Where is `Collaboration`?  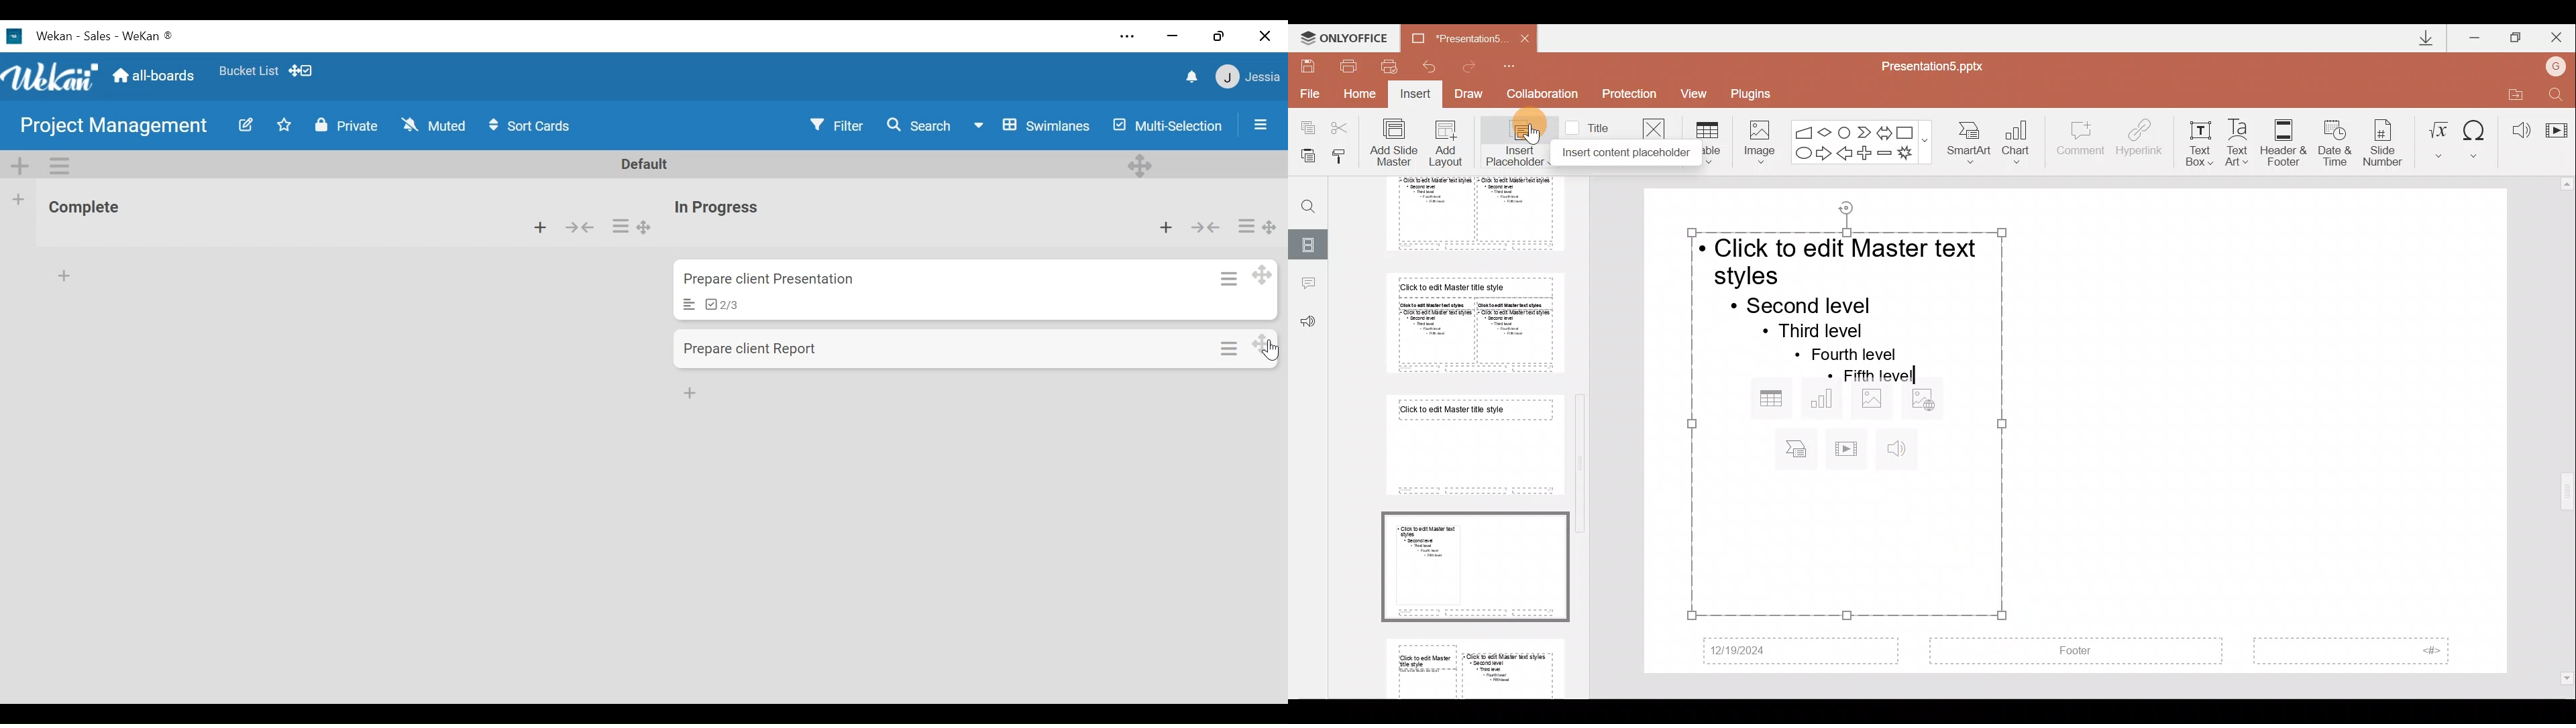 Collaboration is located at coordinates (1542, 94).